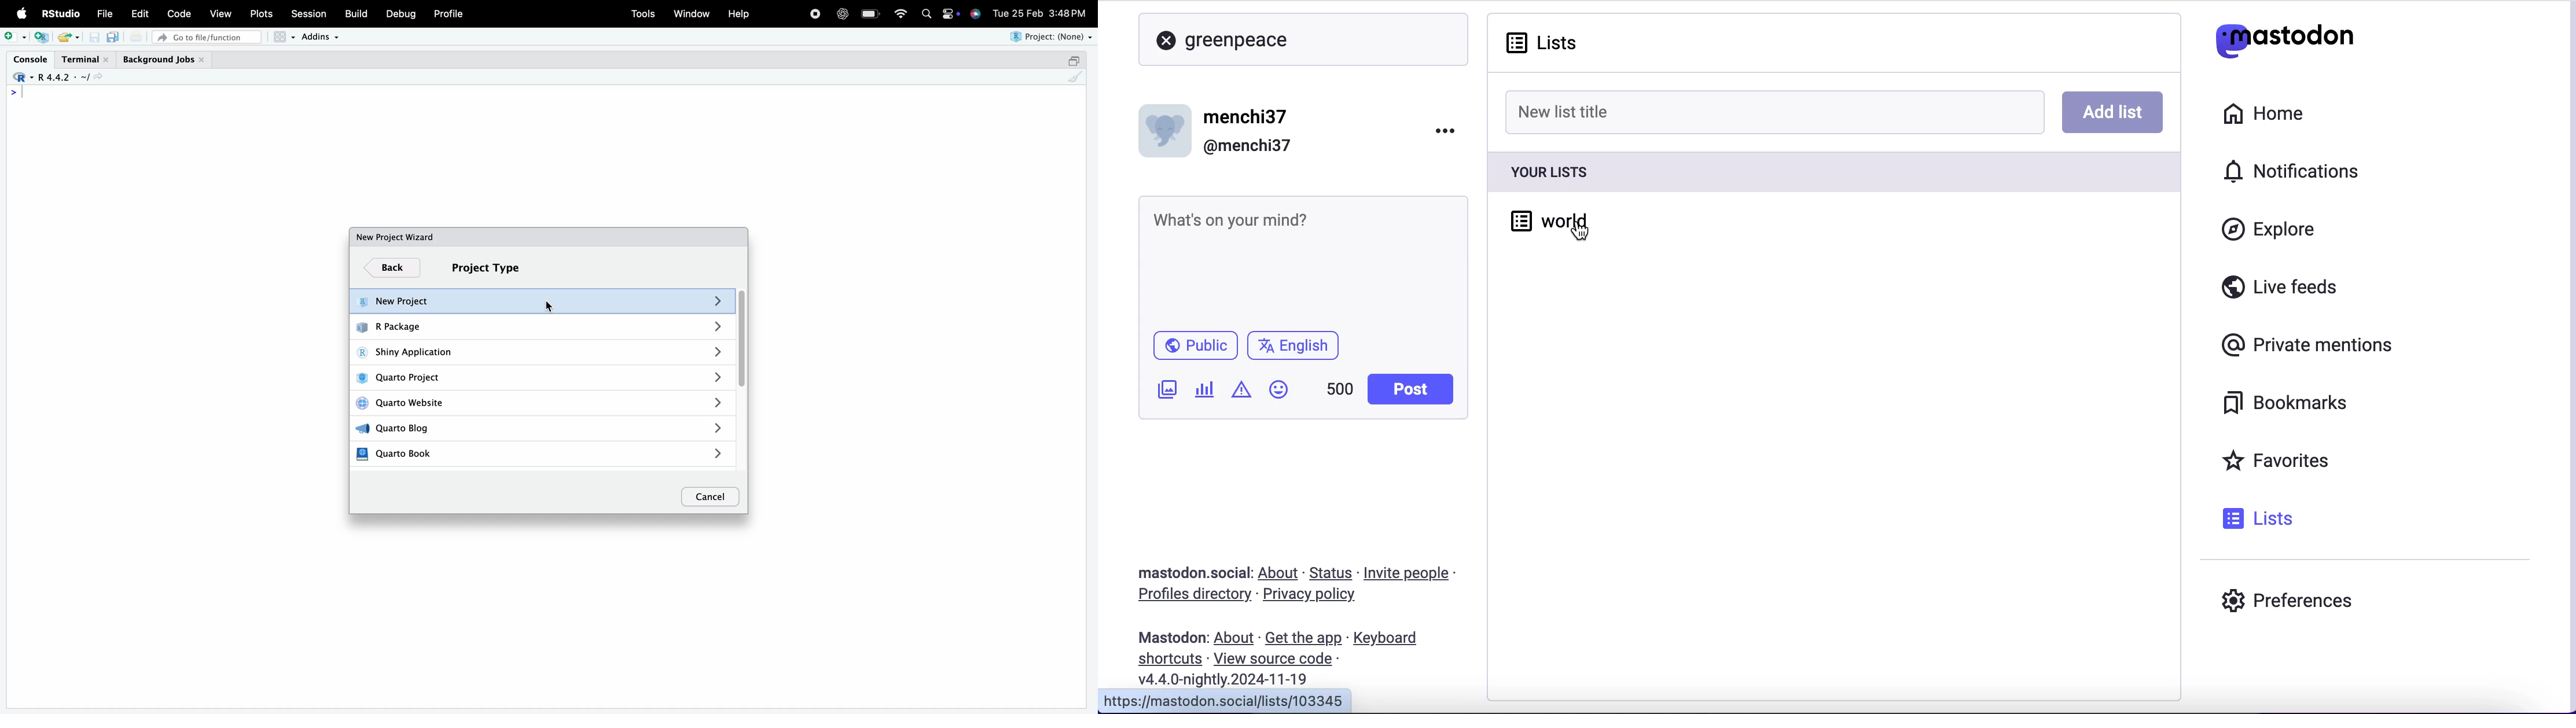  I want to click on Edit, so click(140, 13).